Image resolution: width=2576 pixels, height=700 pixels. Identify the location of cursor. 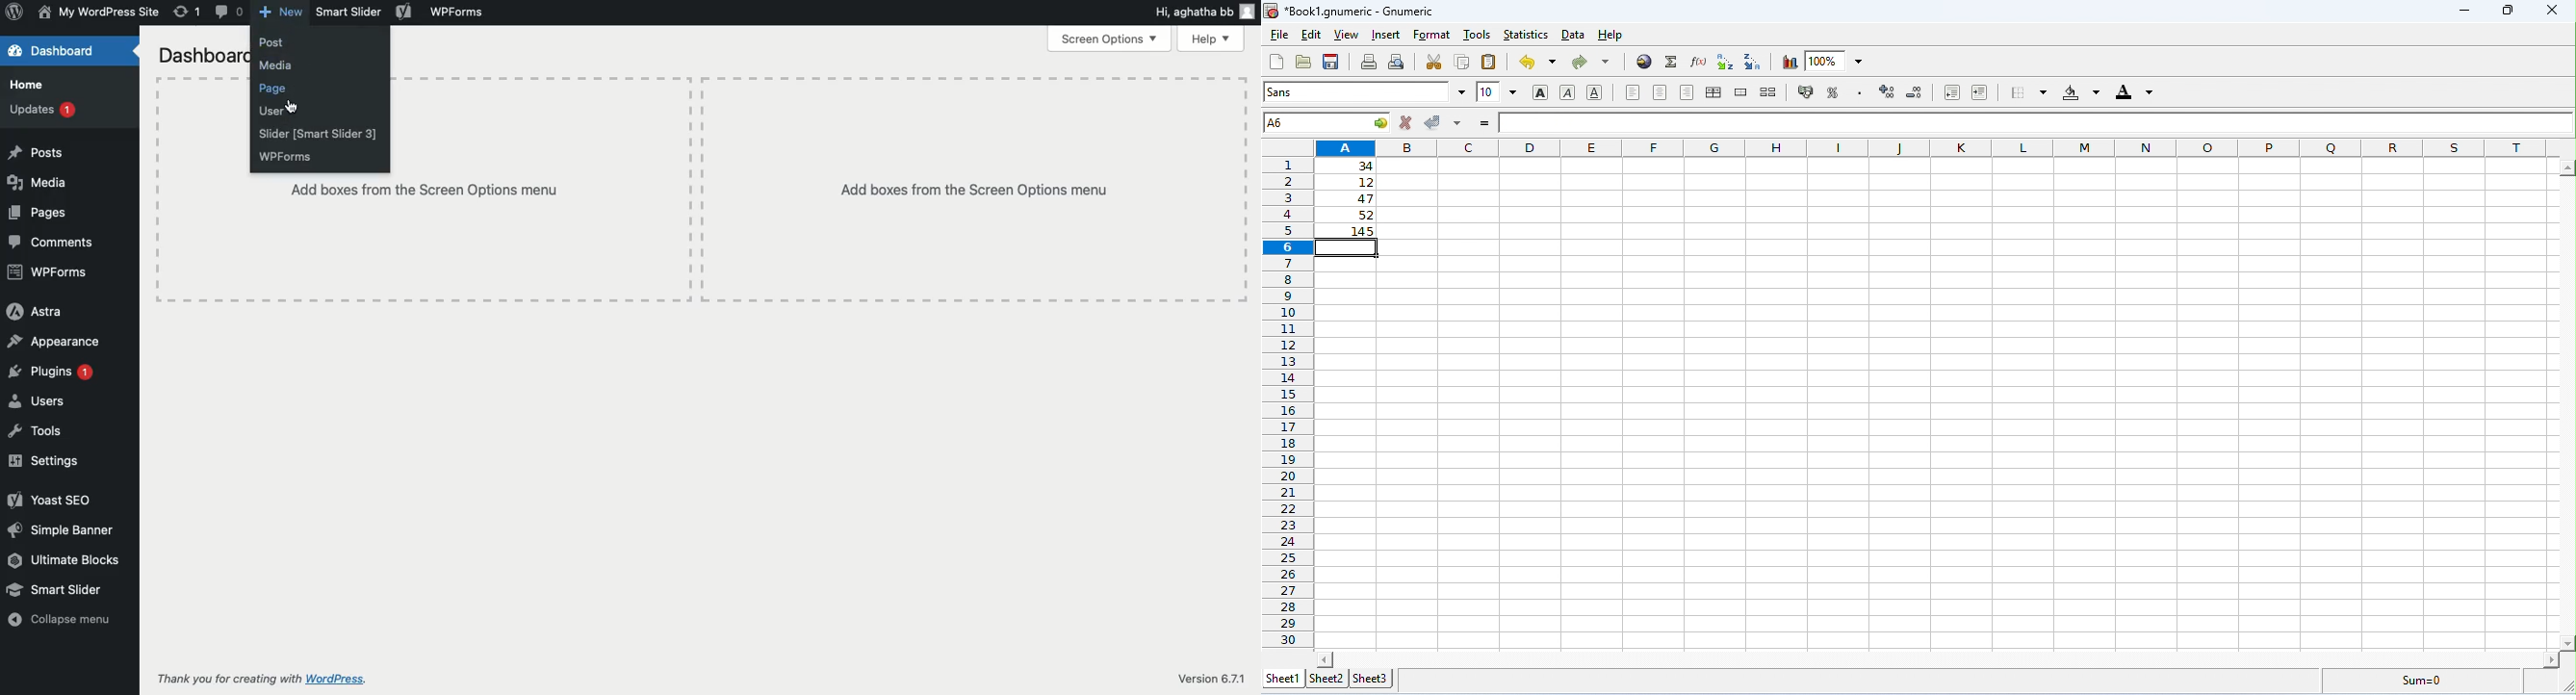
(295, 104).